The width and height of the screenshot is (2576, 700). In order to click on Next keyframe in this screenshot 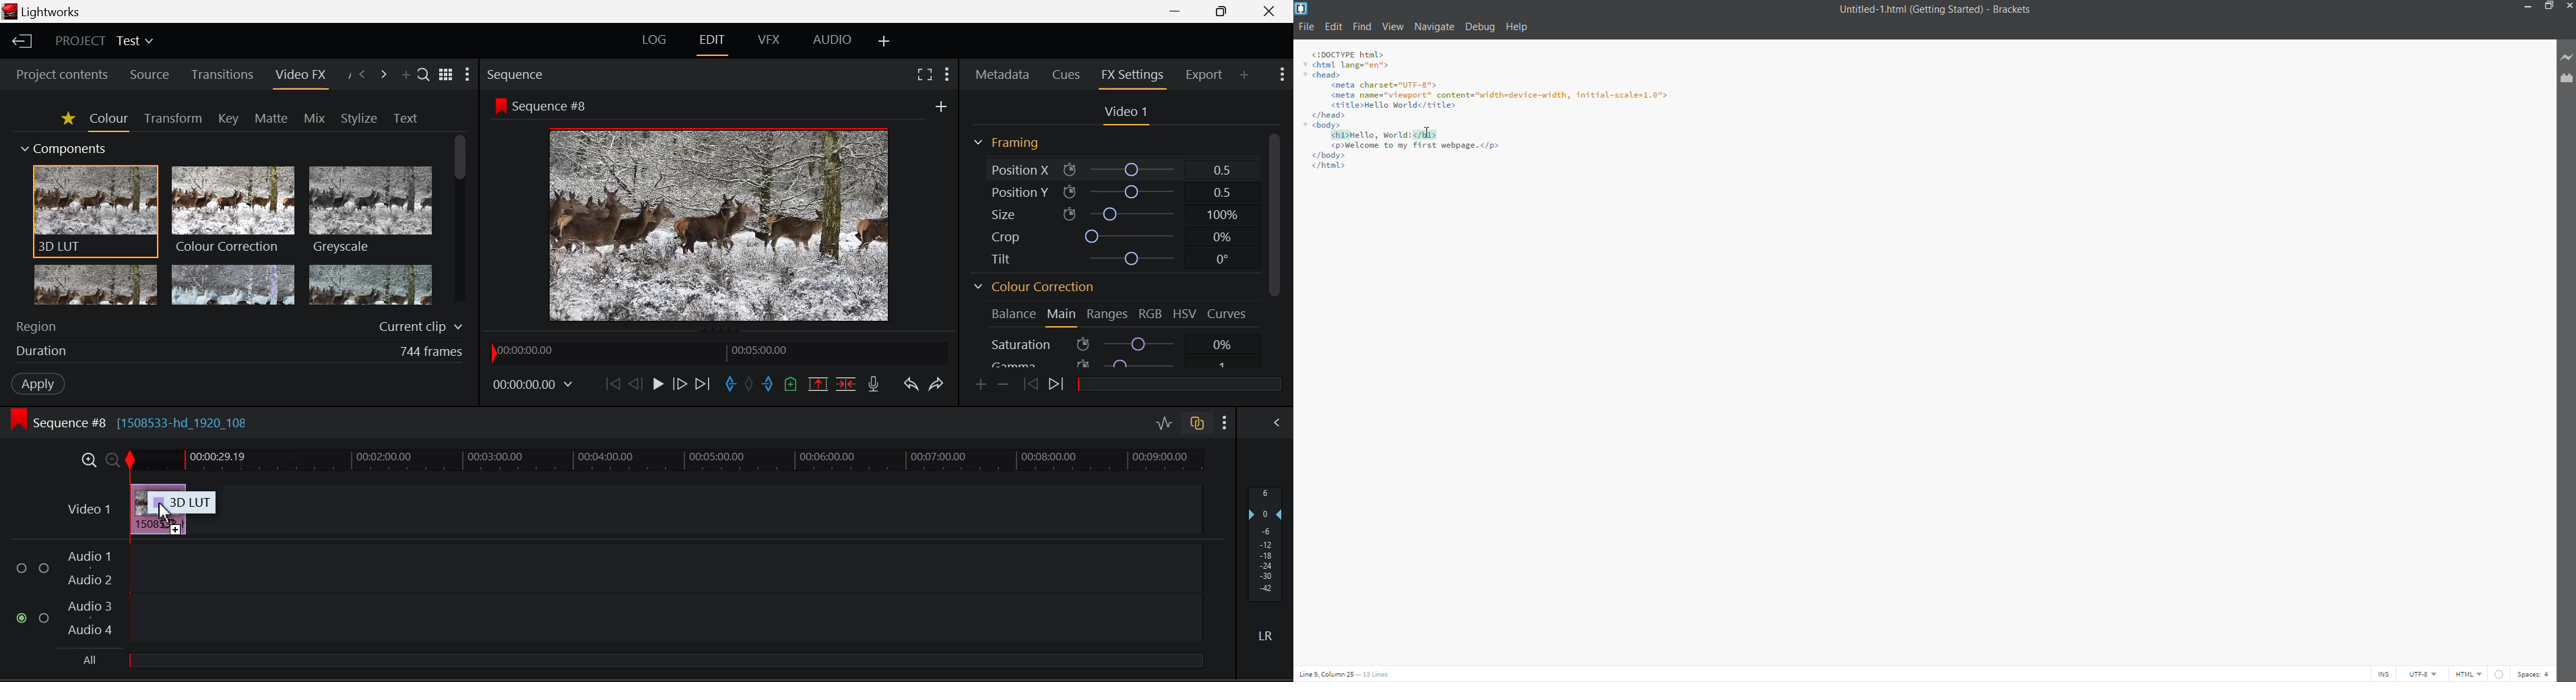, I will do `click(1056, 384)`.